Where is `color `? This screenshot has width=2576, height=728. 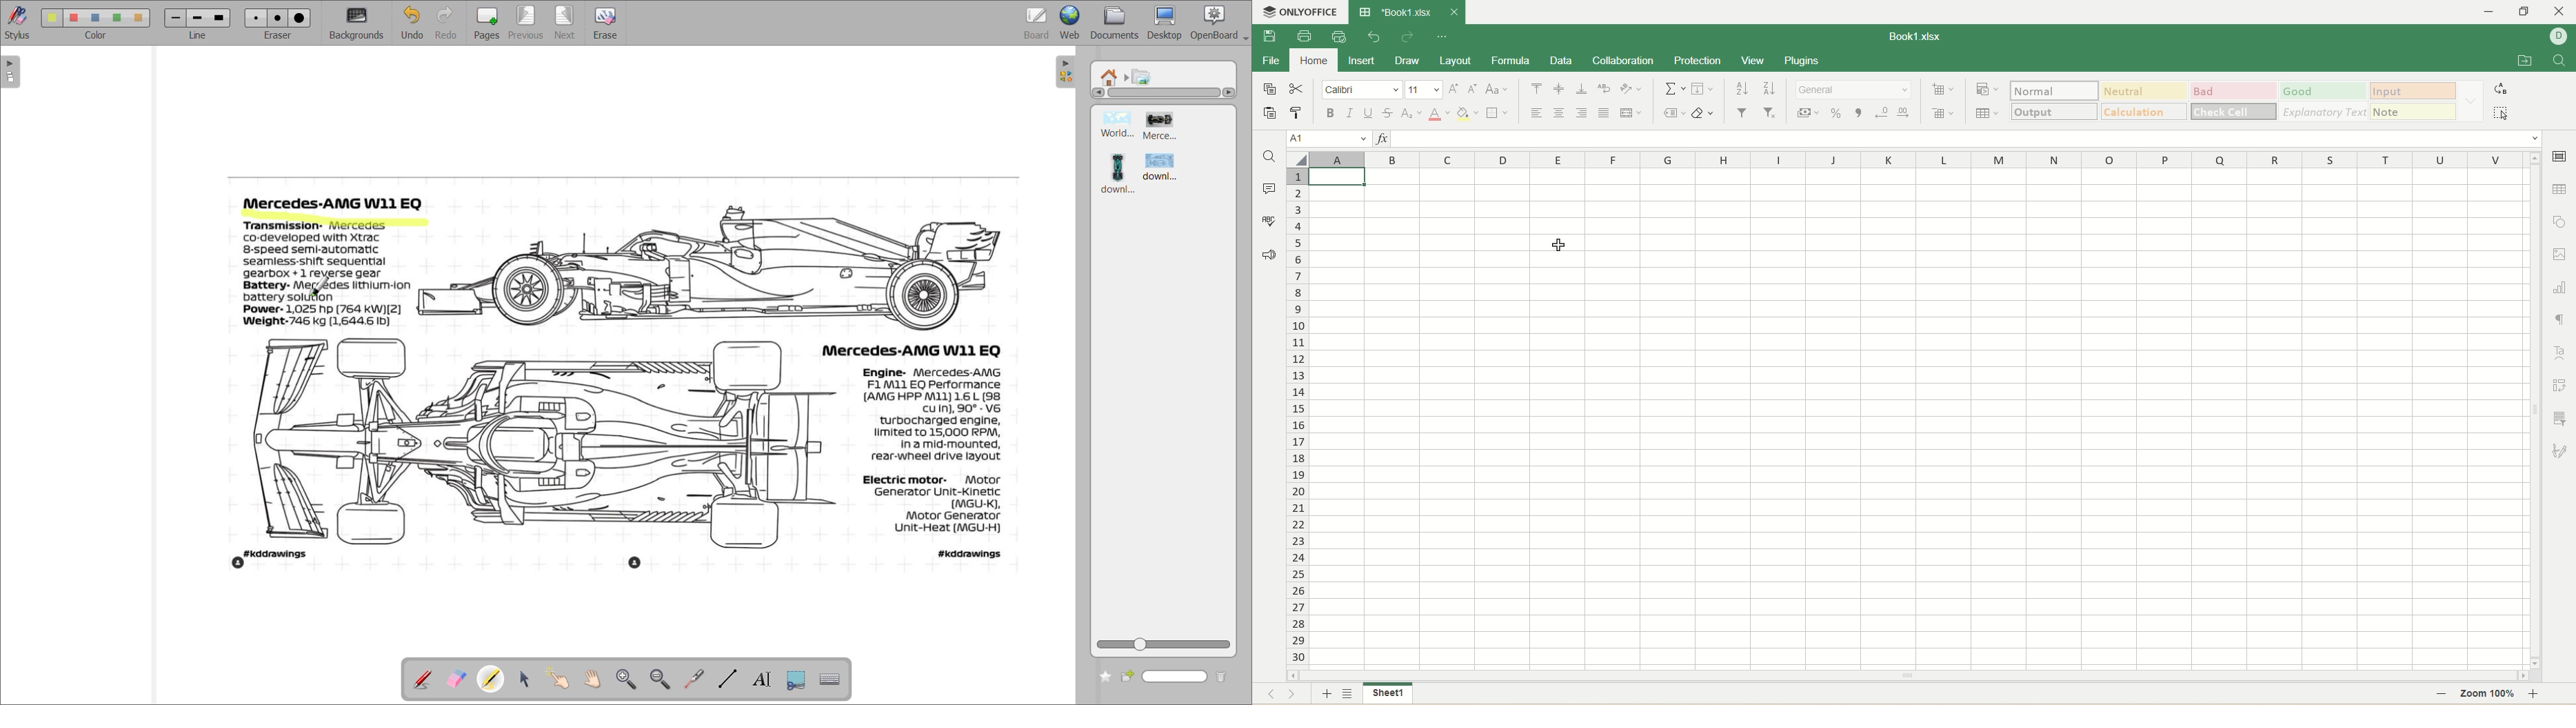 color  is located at coordinates (95, 36).